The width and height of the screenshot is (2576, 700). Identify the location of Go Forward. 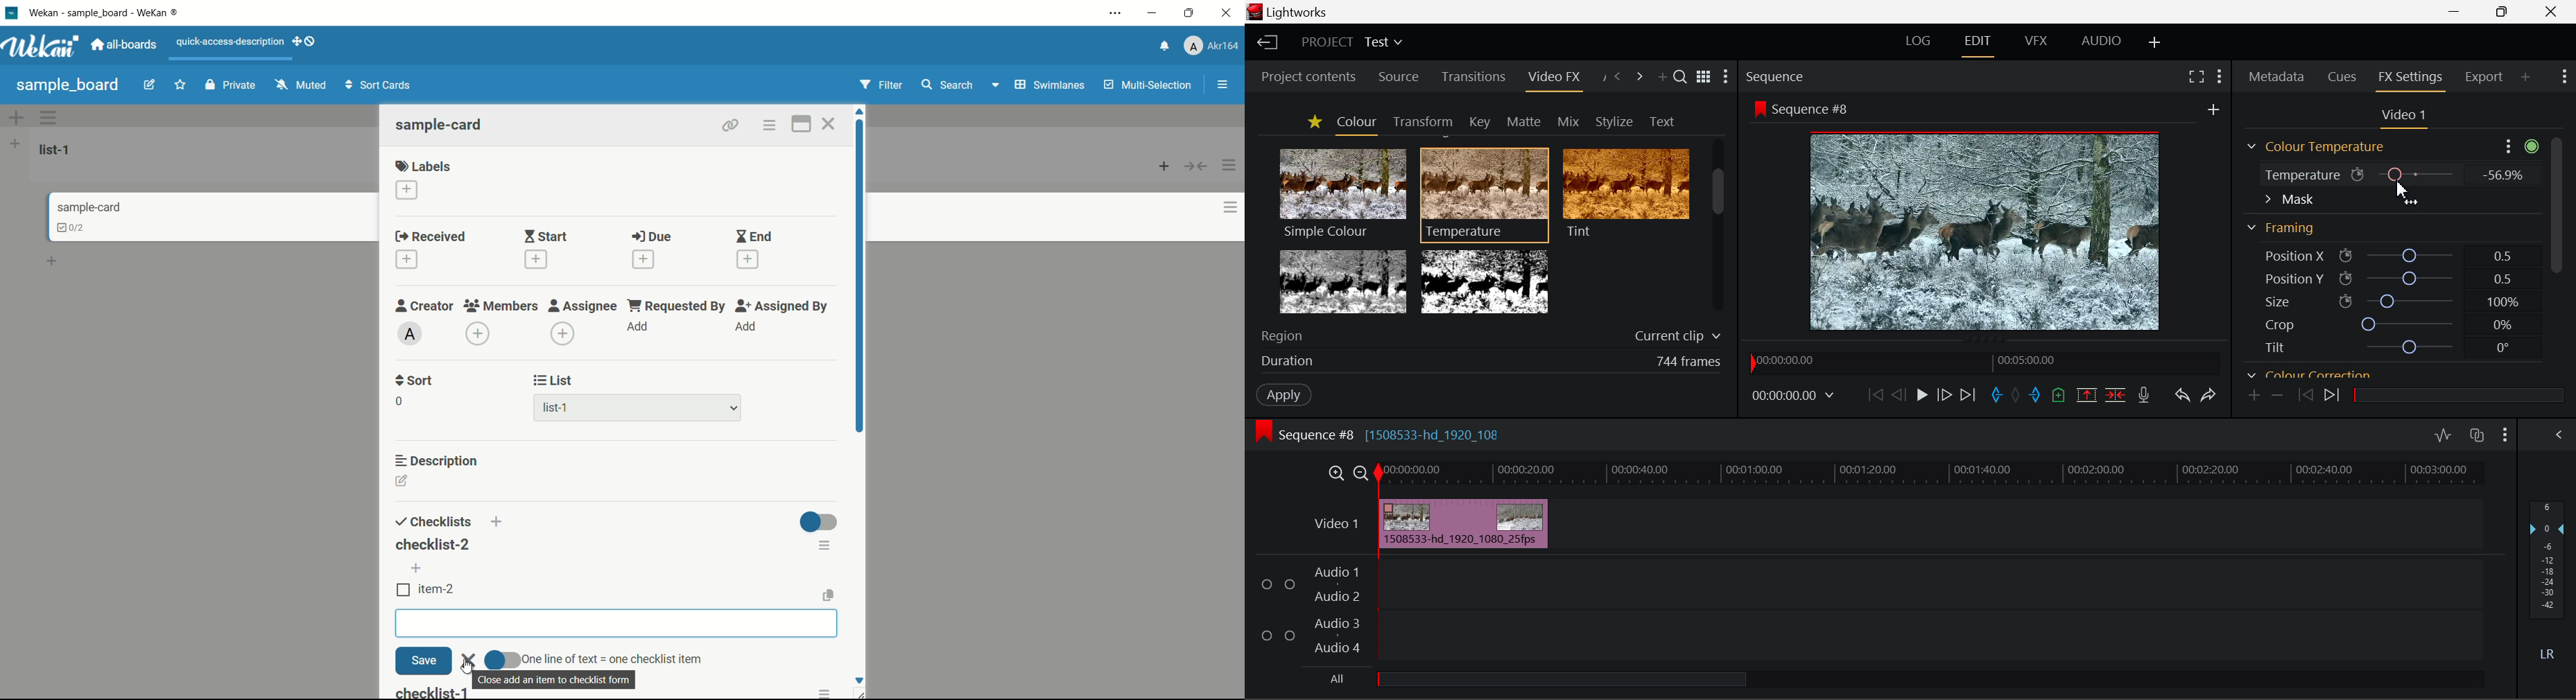
(1944, 396).